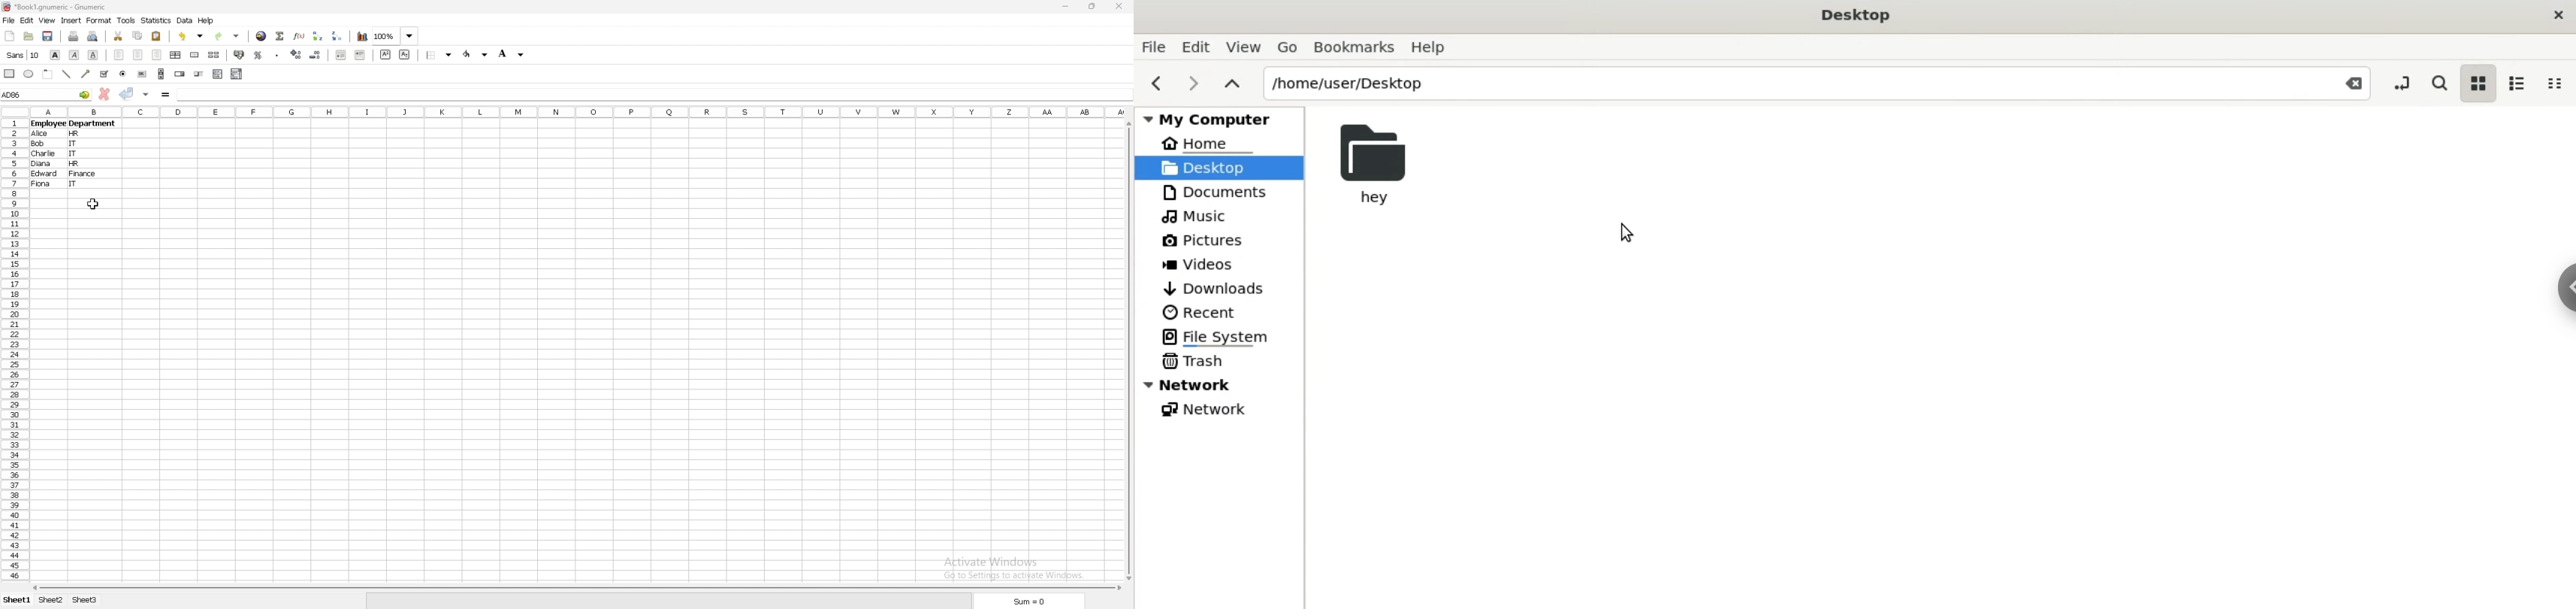 This screenshot has width=2576, height=616. What do you see at coordinates (200, 74) in the screenshot?
I see `slider` at bounding box center [200, 74].